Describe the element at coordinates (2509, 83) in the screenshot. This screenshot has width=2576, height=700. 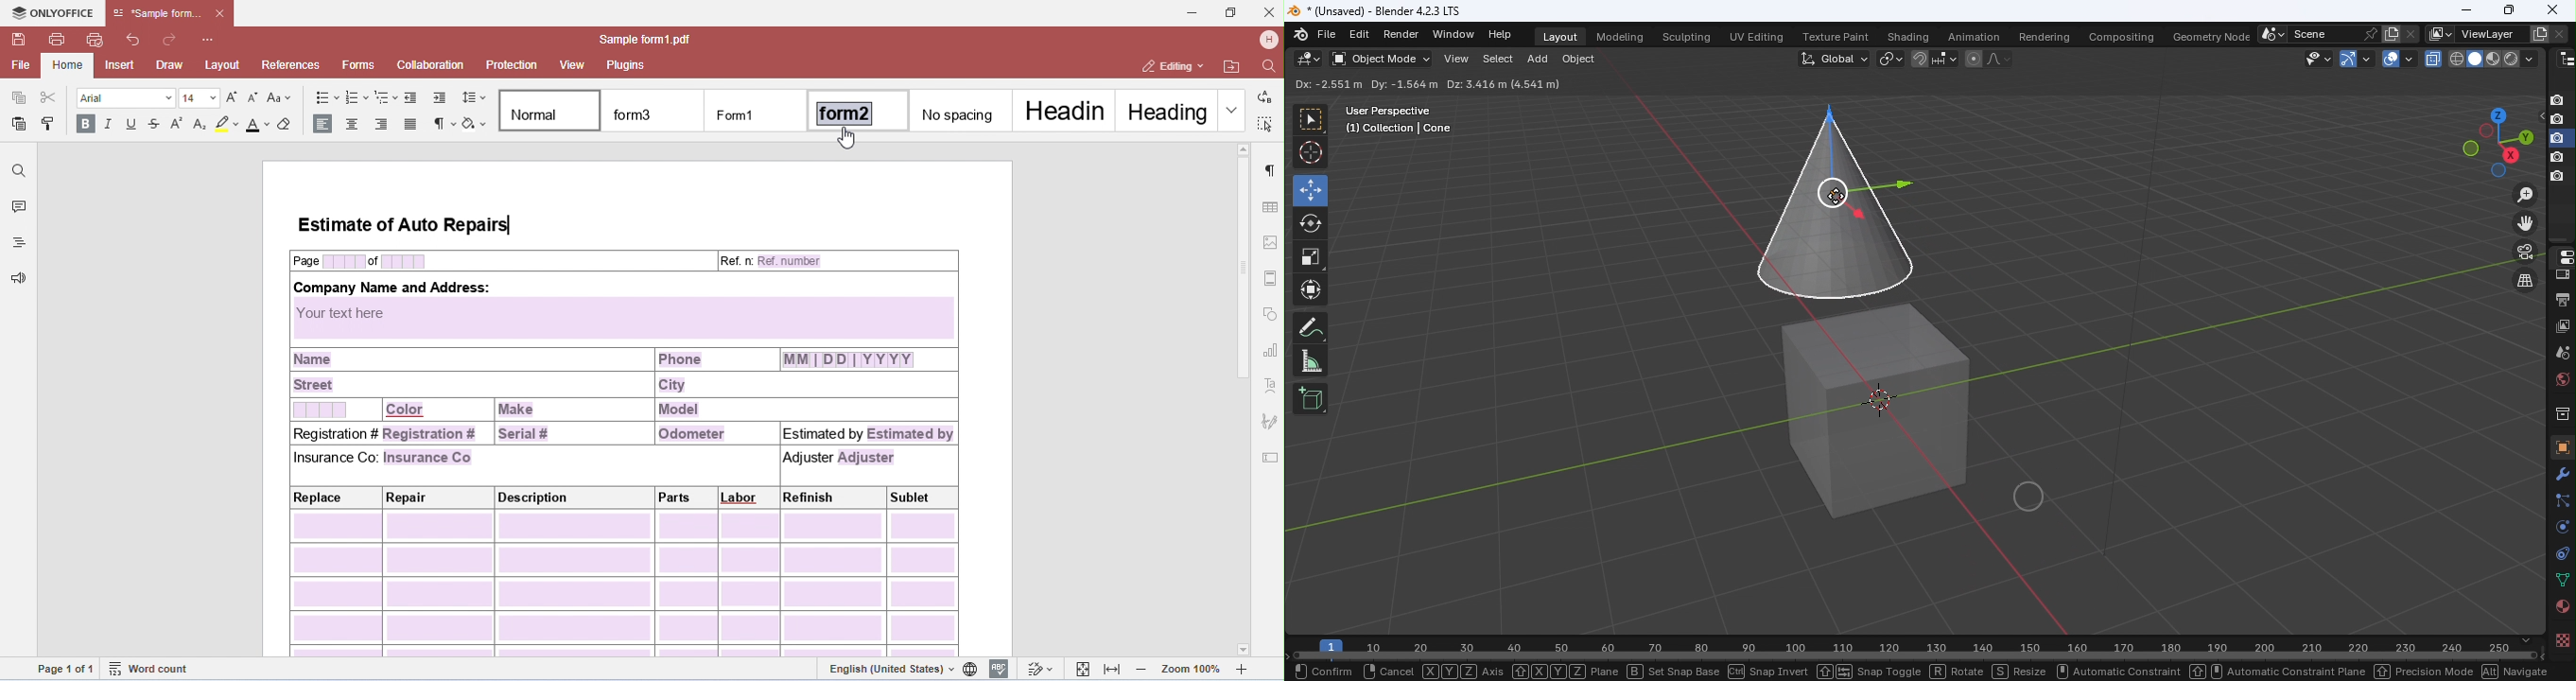
I see `Drop down menu` at that location.